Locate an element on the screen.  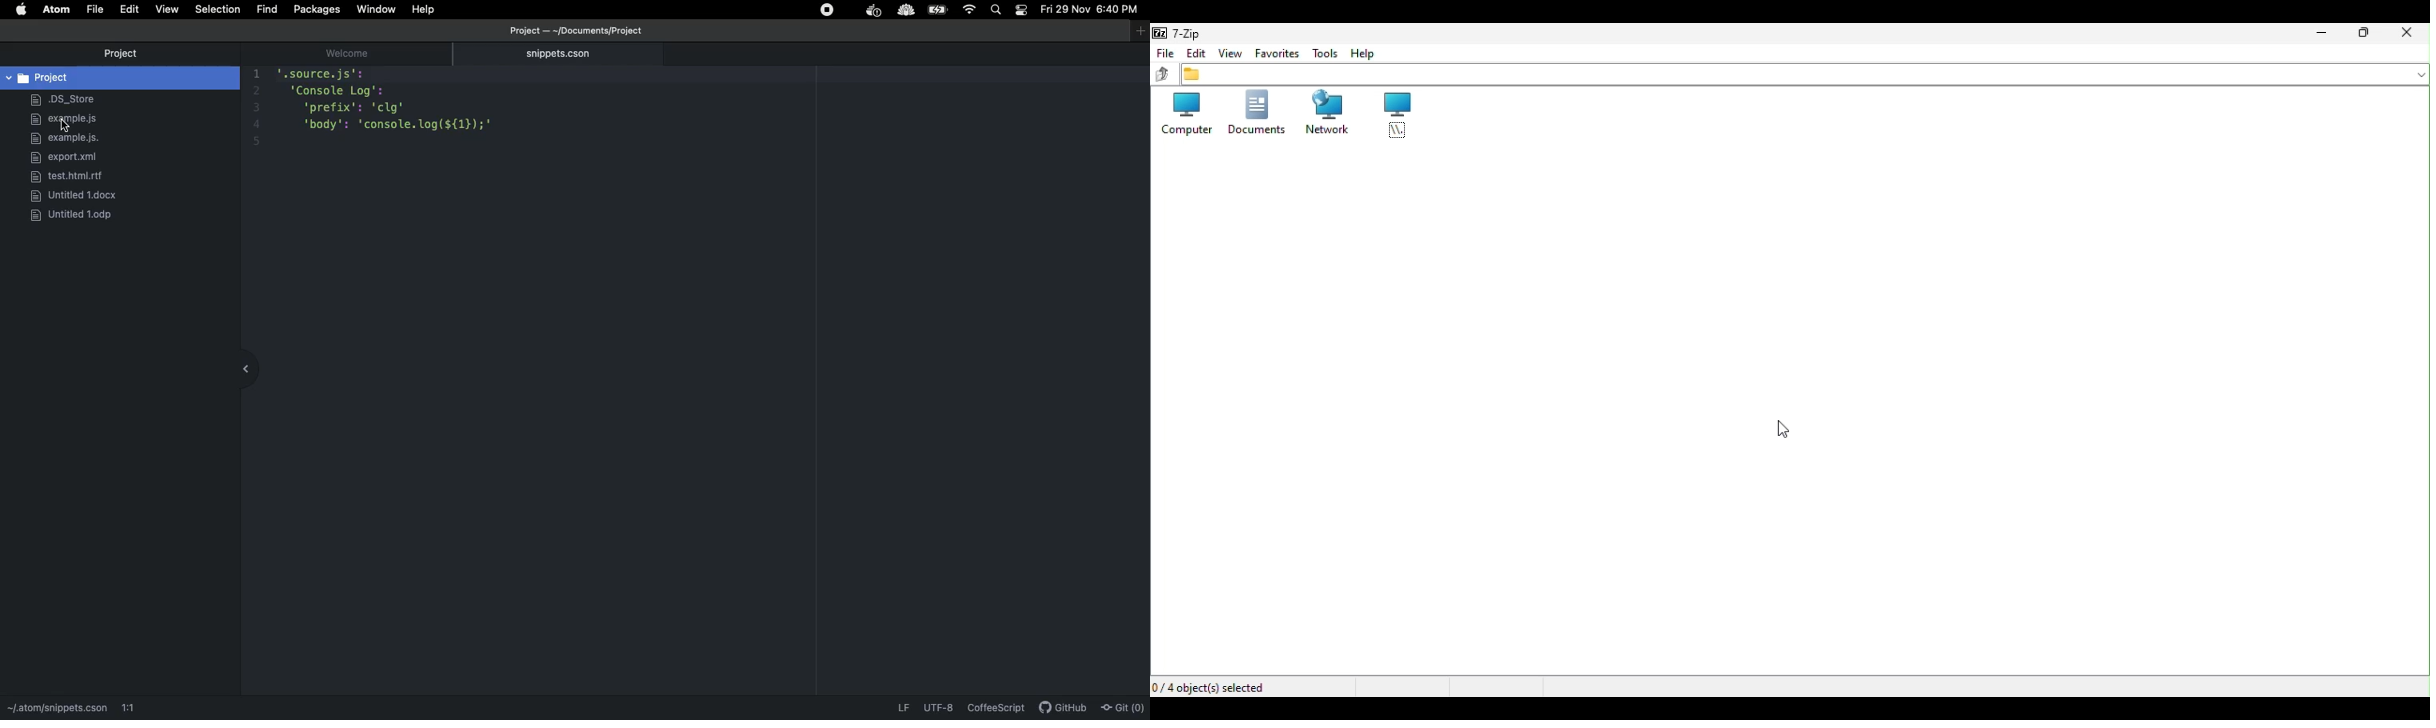
example.js. is located at coordinates (67, 138).